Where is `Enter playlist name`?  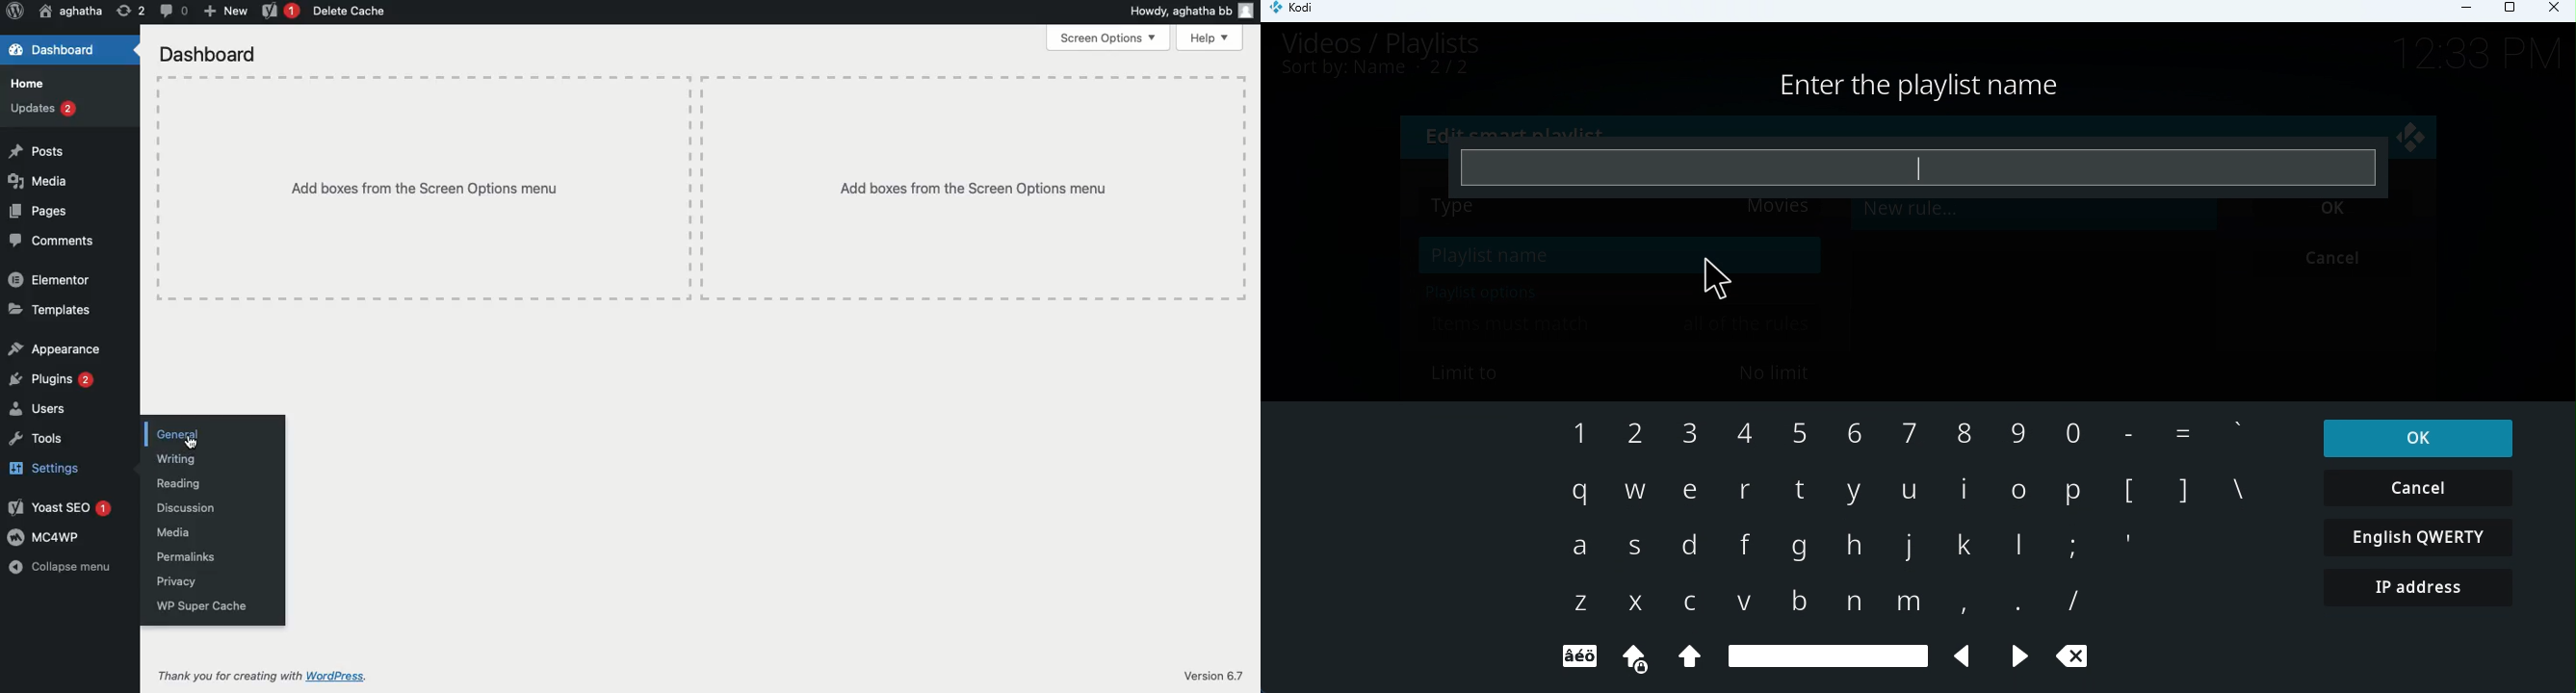
Enter playlist name is located at coordinates (1912, 167).